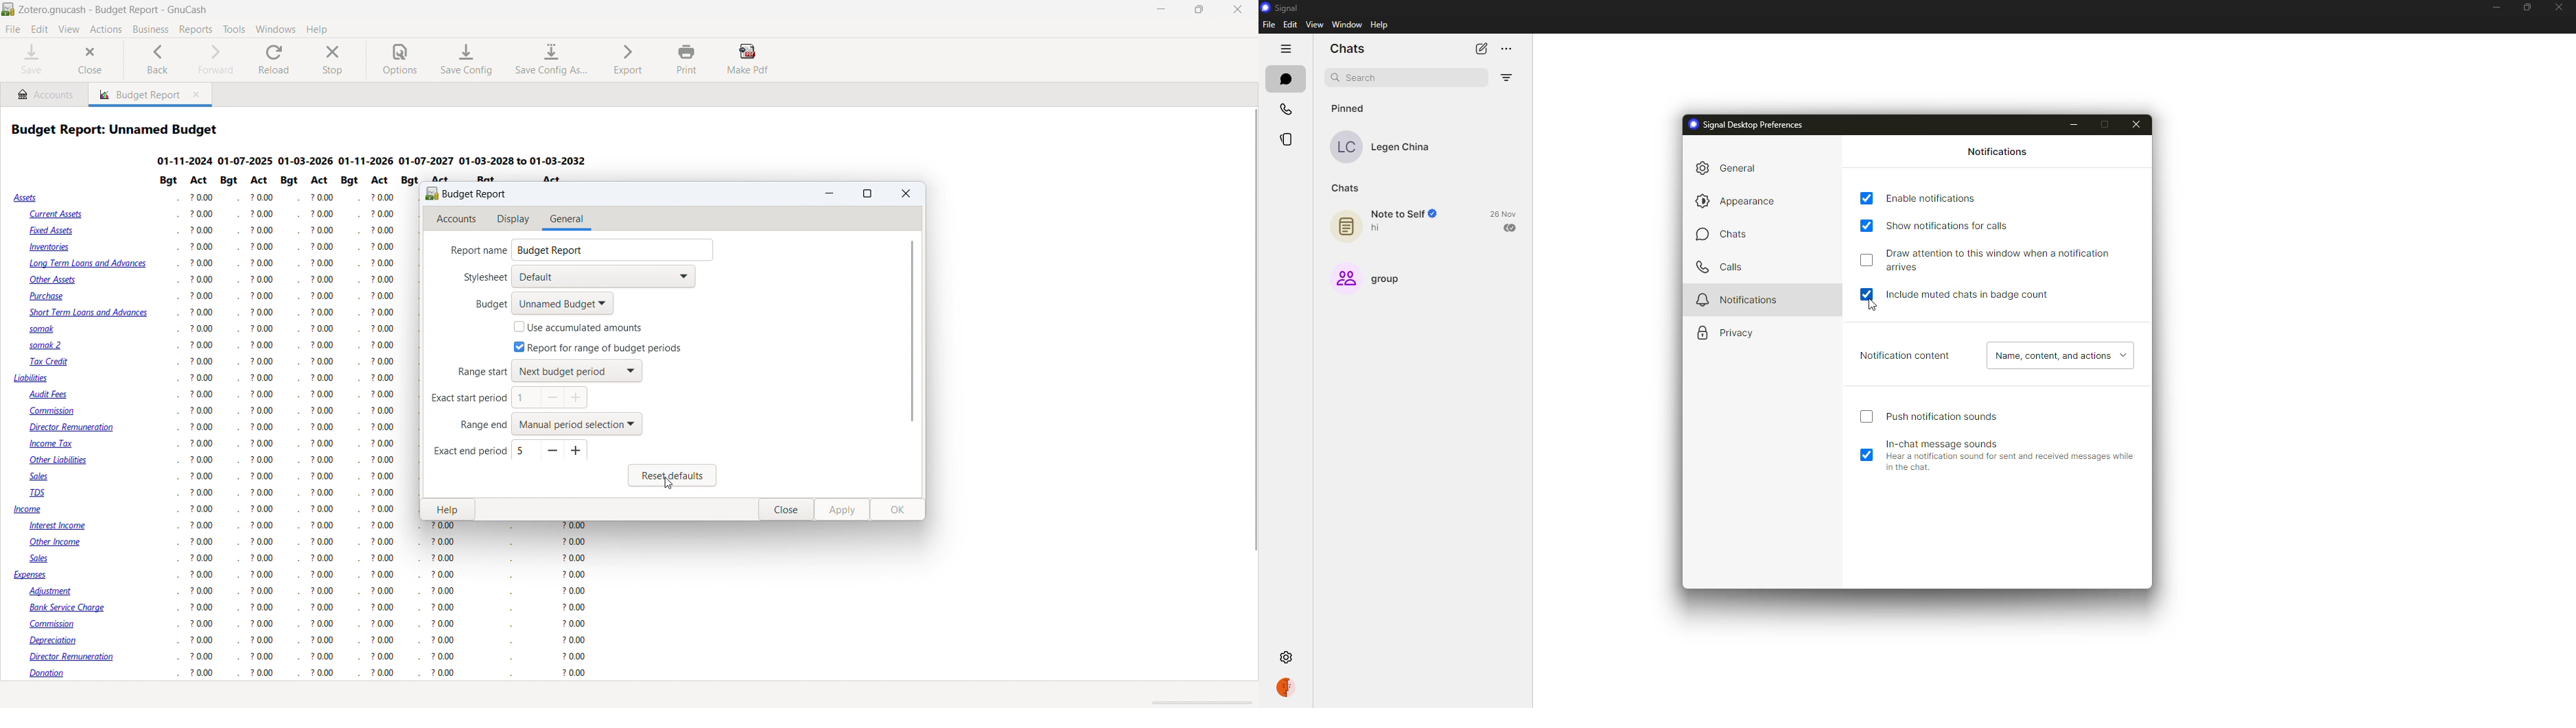 The image size is (2576, 728). What do you see at coordinates (39, 328) in the screenshot?
I see `somak` at bounding box center [39, 328].